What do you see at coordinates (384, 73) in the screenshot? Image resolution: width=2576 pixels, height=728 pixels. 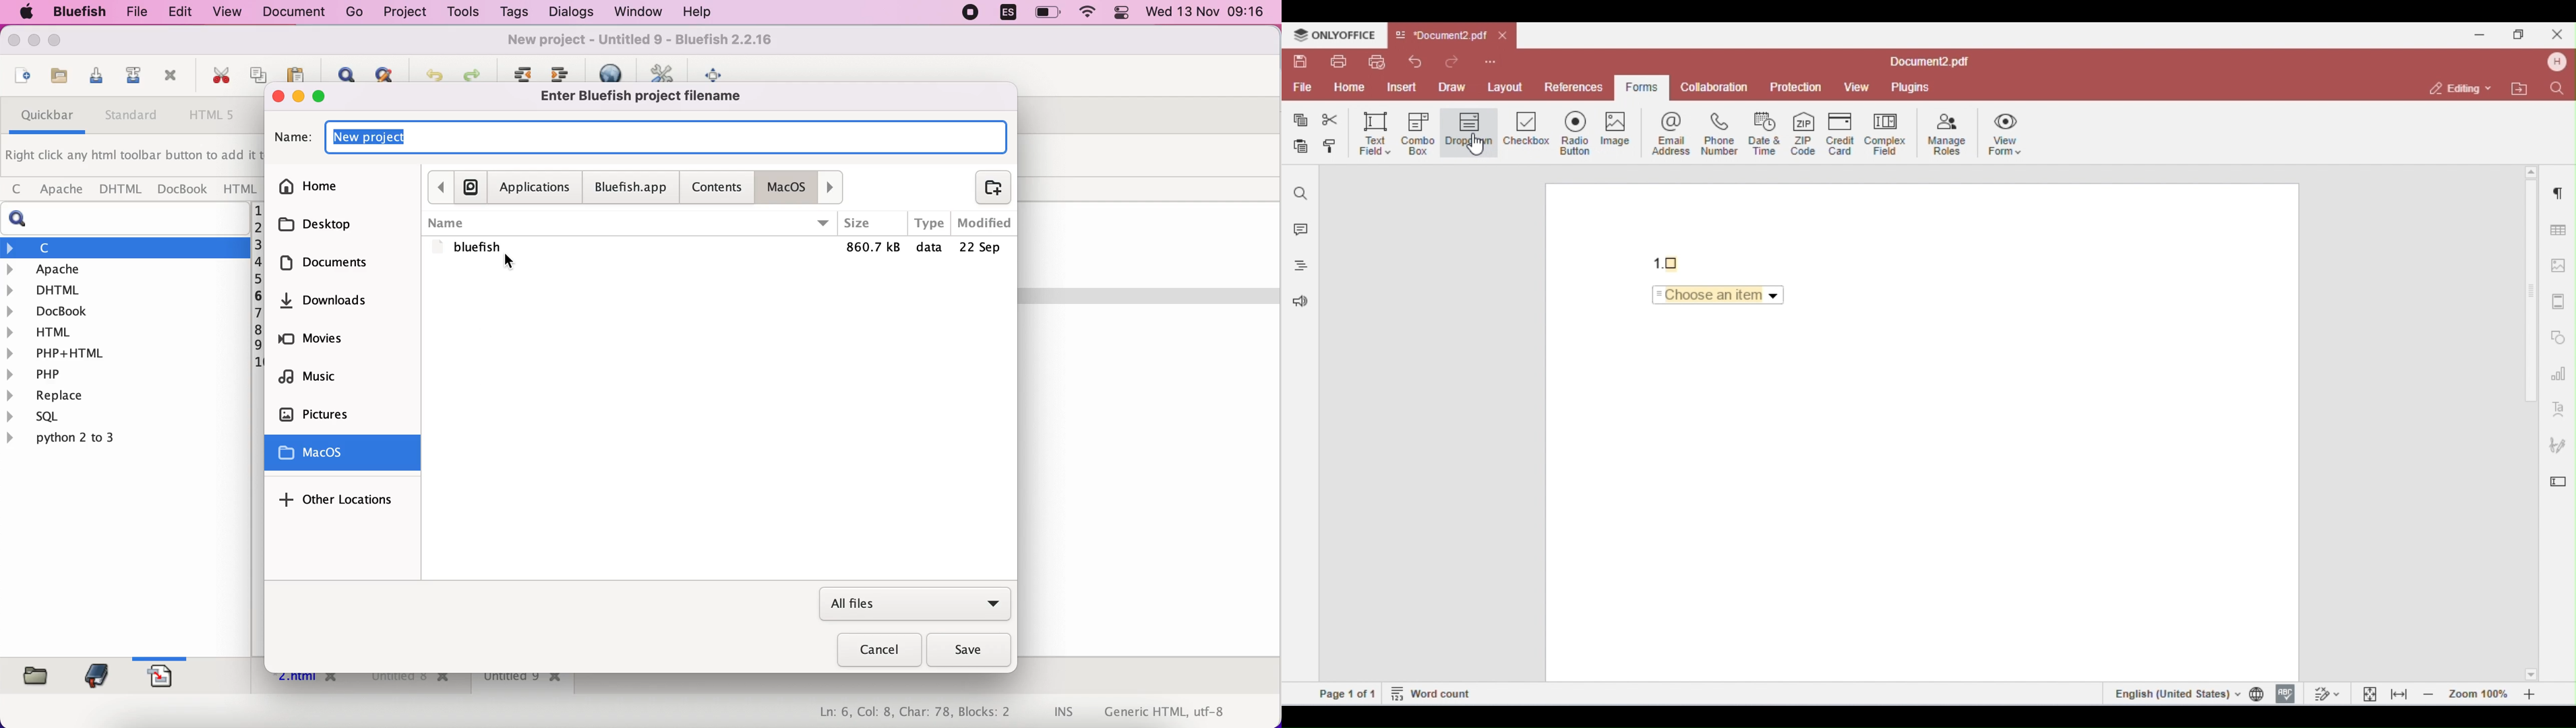 I see `advanced find and replace` at bounding box center [384, 73].